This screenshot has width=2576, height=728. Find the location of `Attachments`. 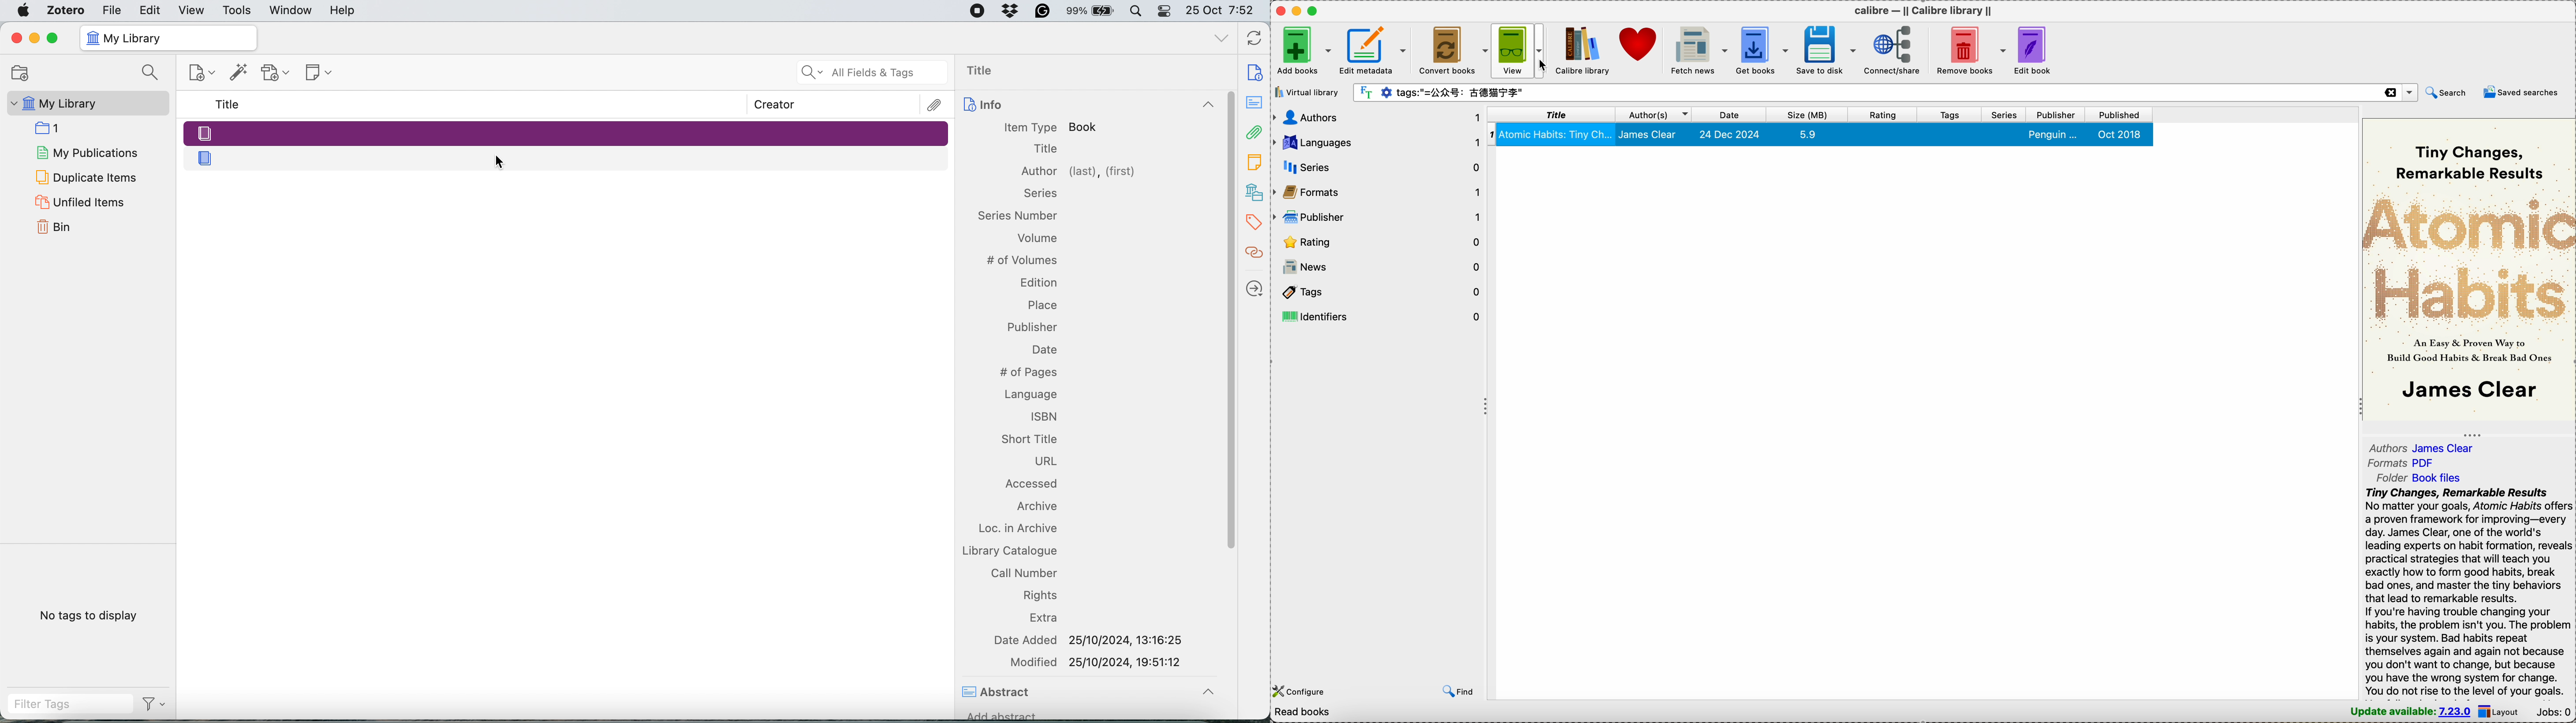

Attachments is located at coordinates (935, 105).